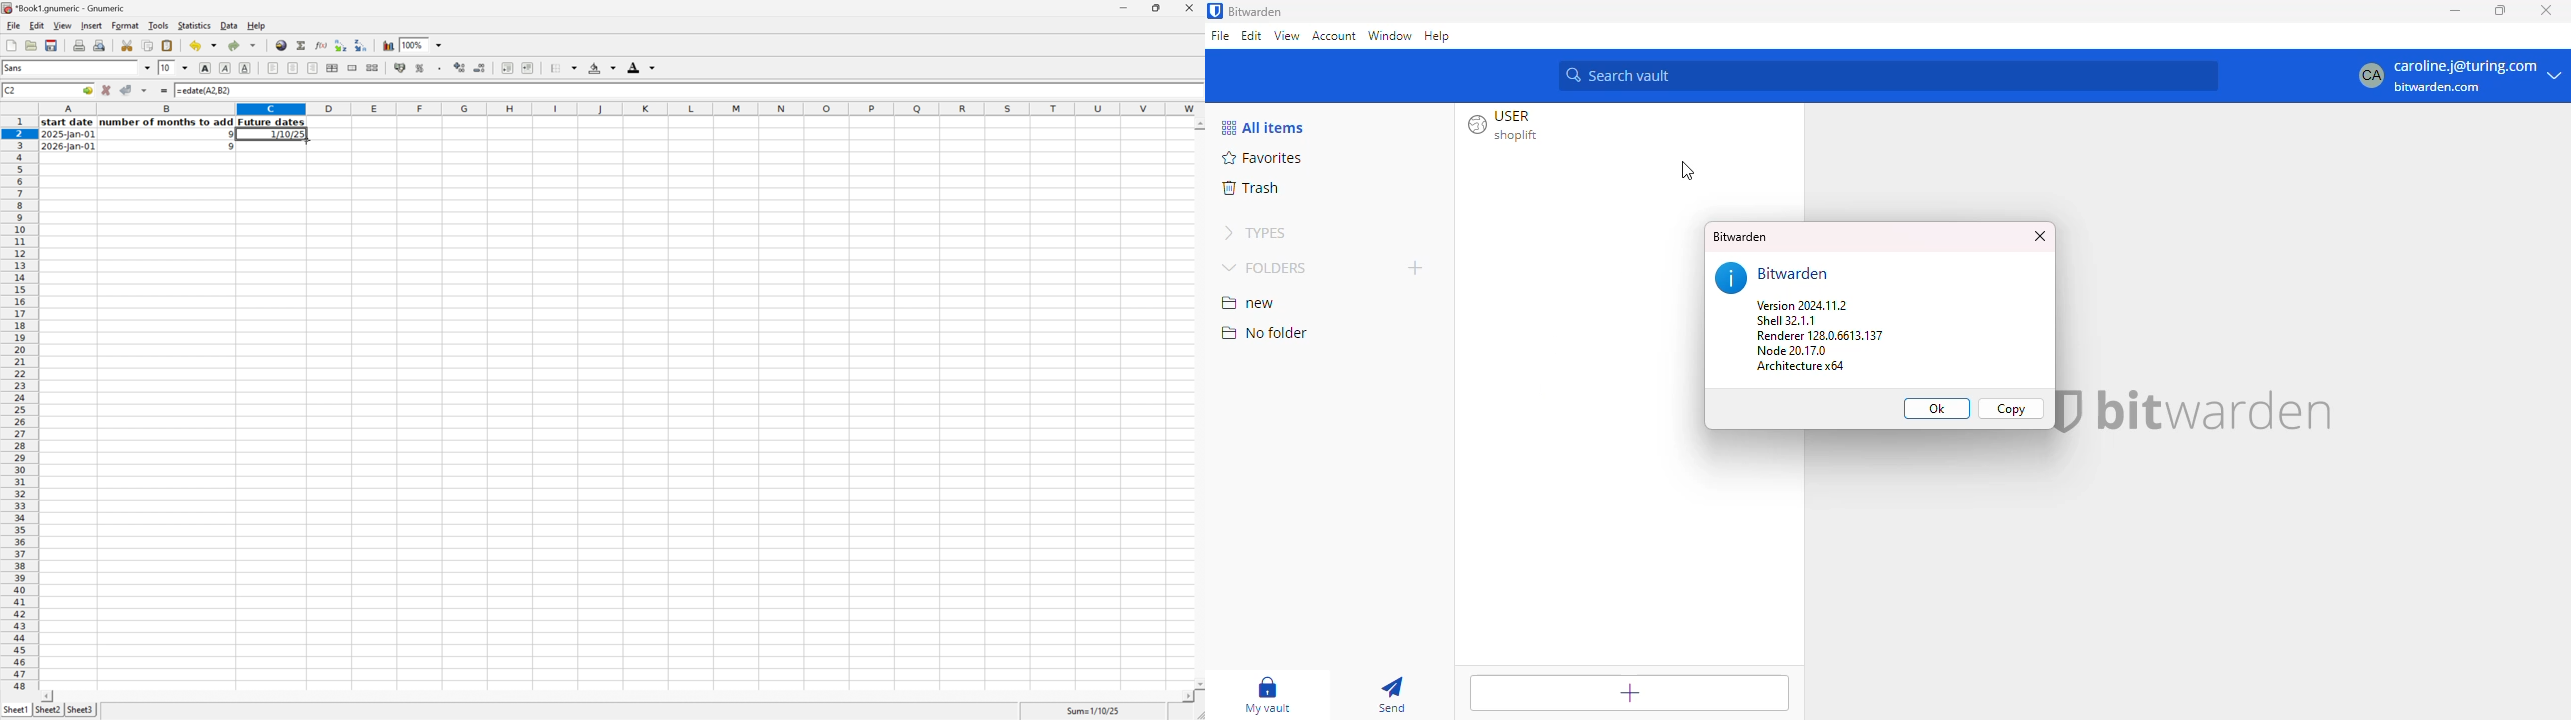  Describe the element at coordinates (30, 45) in the screenshot. I see `Open a file` at that location.